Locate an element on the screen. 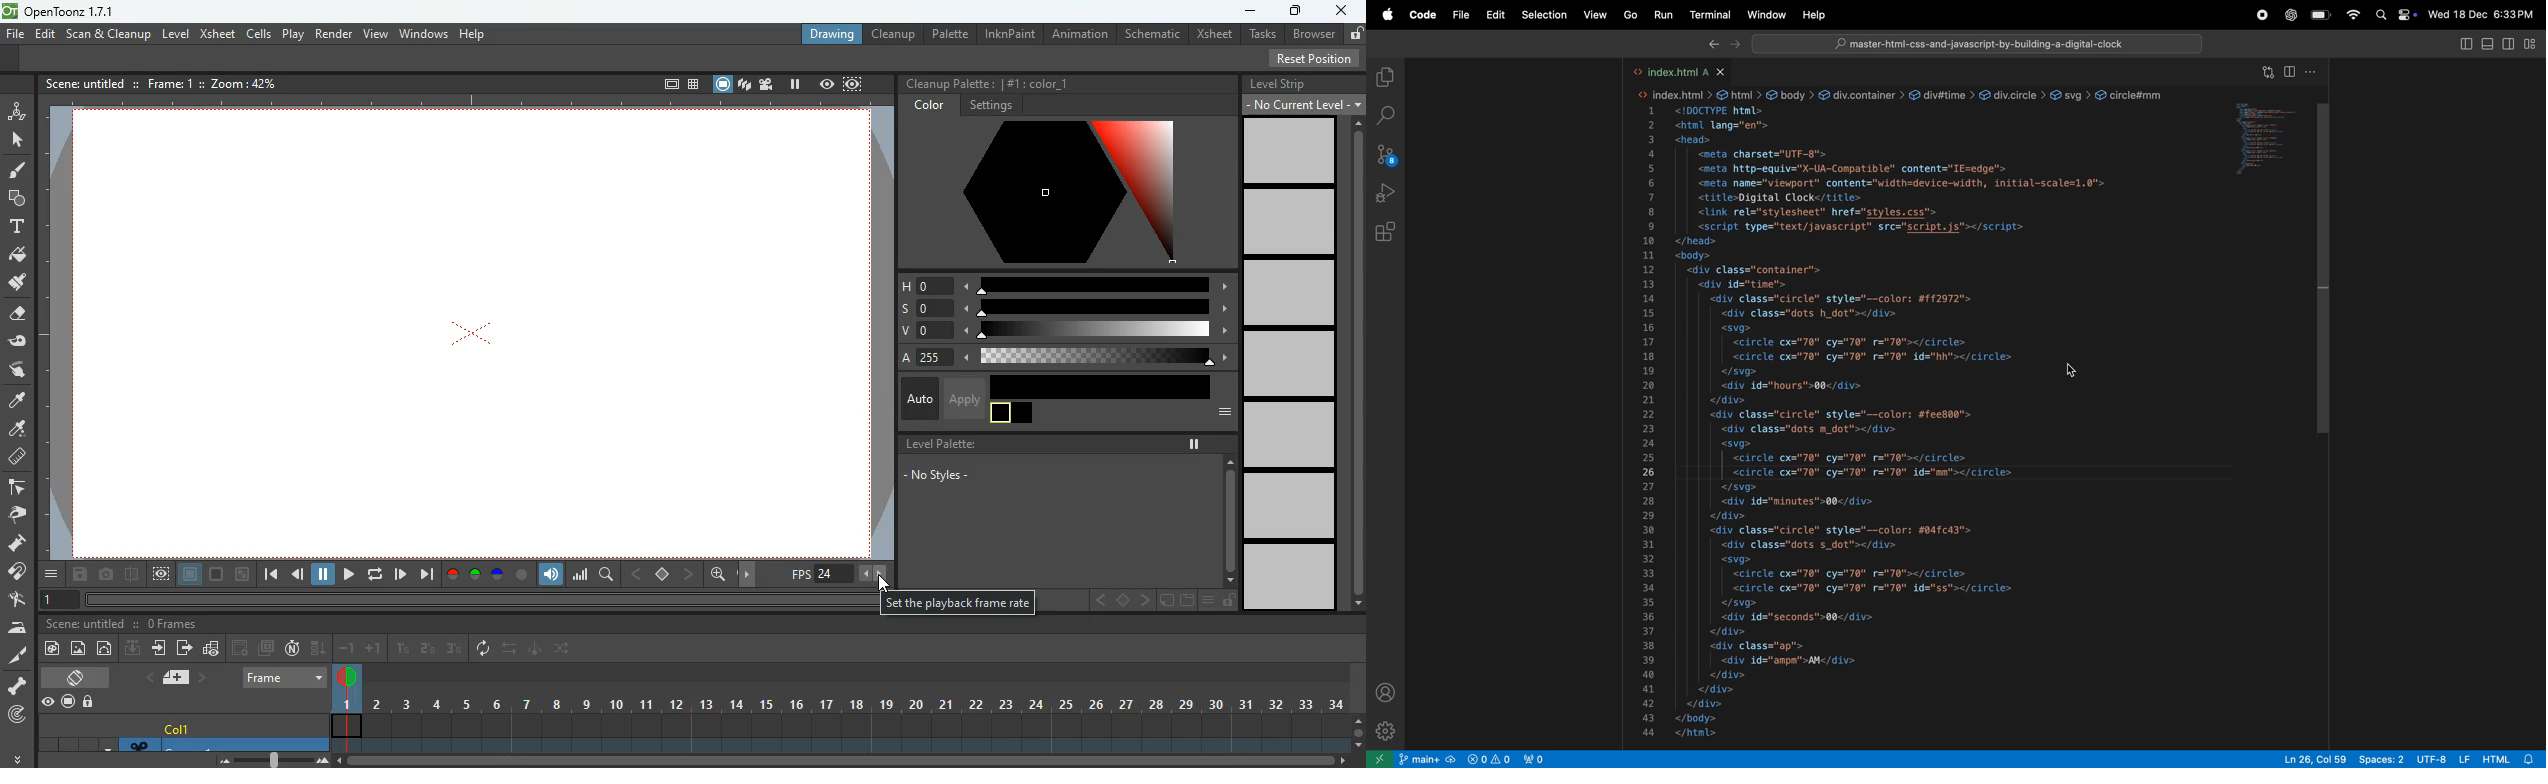 The image size is (2548, 784). Wifi is located at coordinates (2353, 16).